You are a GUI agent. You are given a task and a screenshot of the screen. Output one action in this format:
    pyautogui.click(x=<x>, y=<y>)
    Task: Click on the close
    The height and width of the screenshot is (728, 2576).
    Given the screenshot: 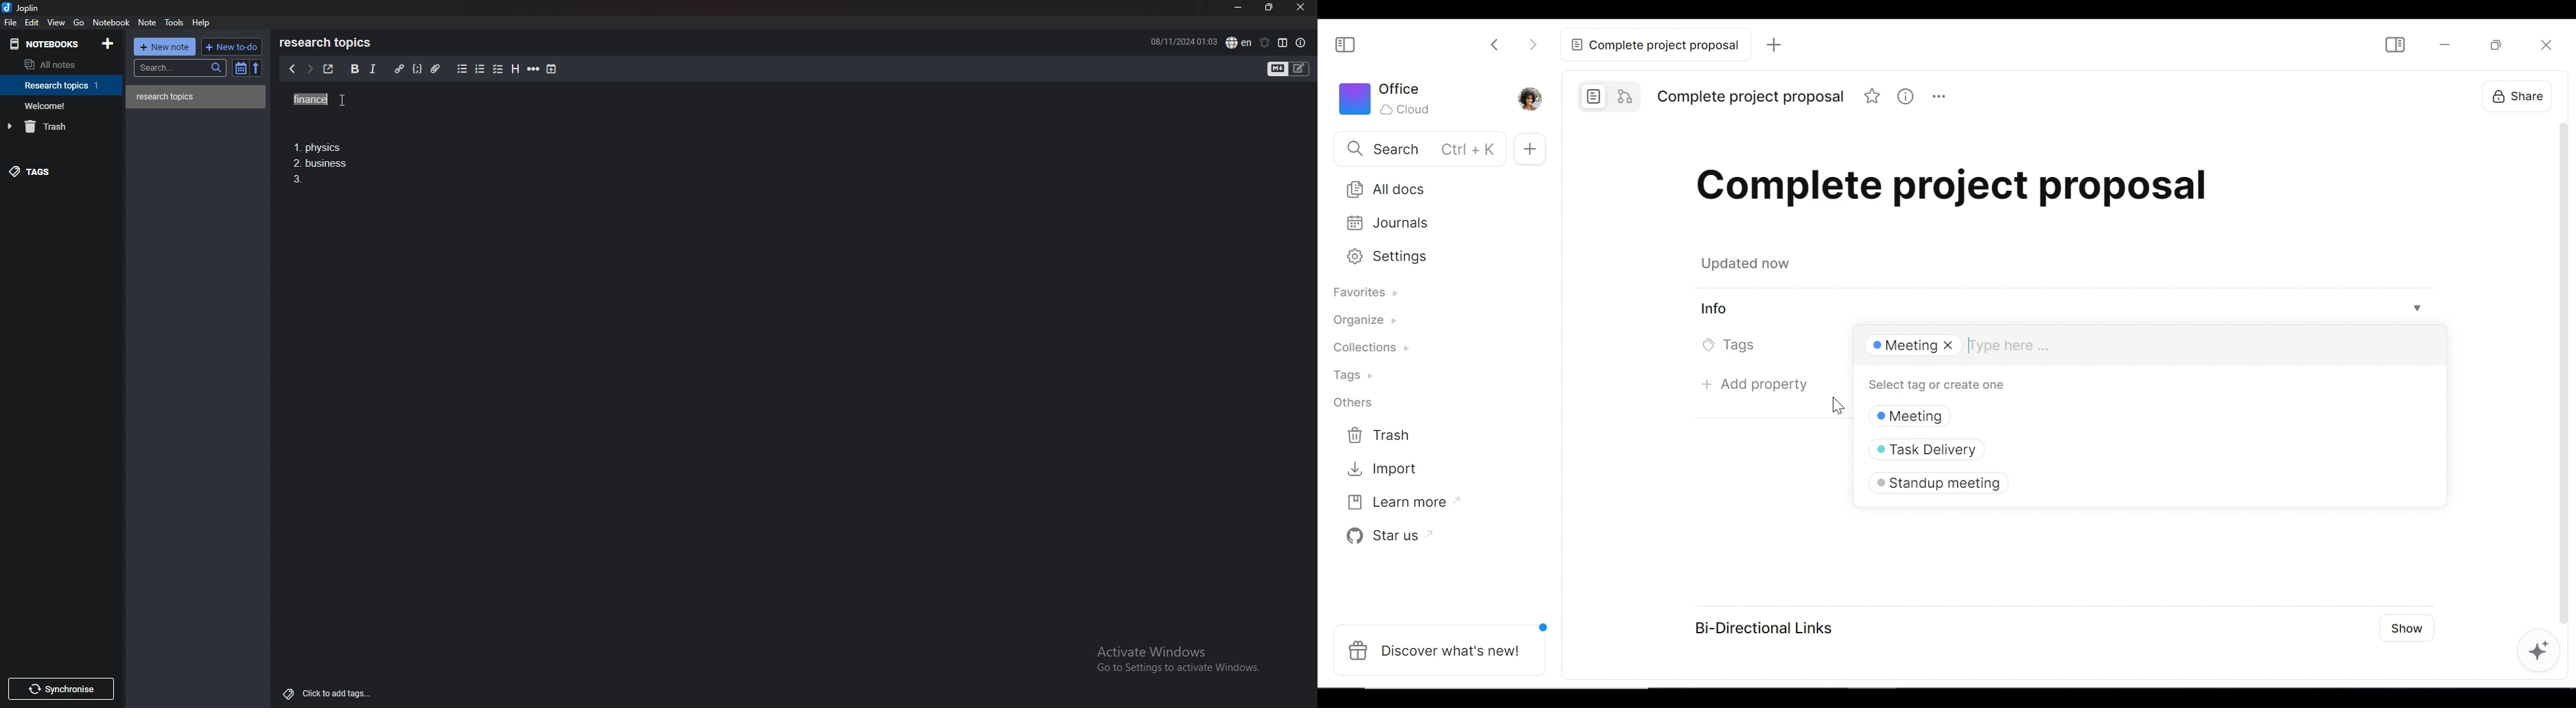 What is the action you would take?
    pyautogui.click(x=1300, y=8)
    